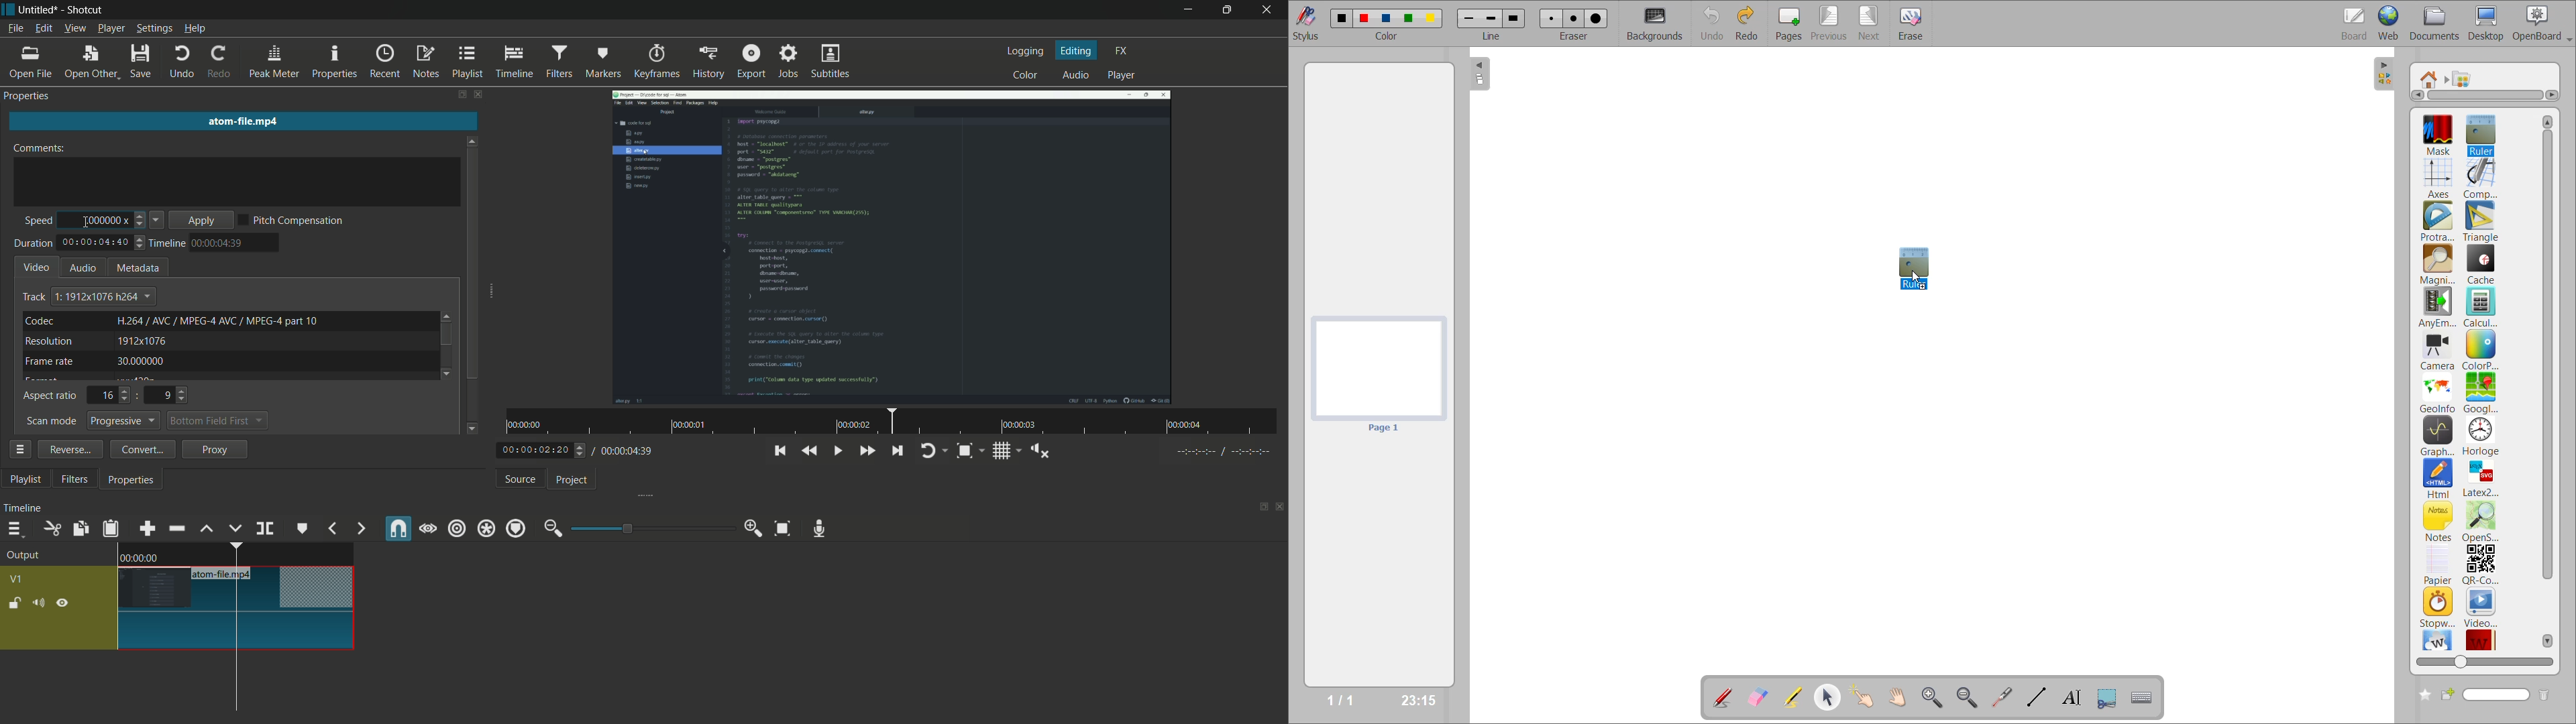 The image size is (2576, 728). I want to click on paste, so click(110, 528).